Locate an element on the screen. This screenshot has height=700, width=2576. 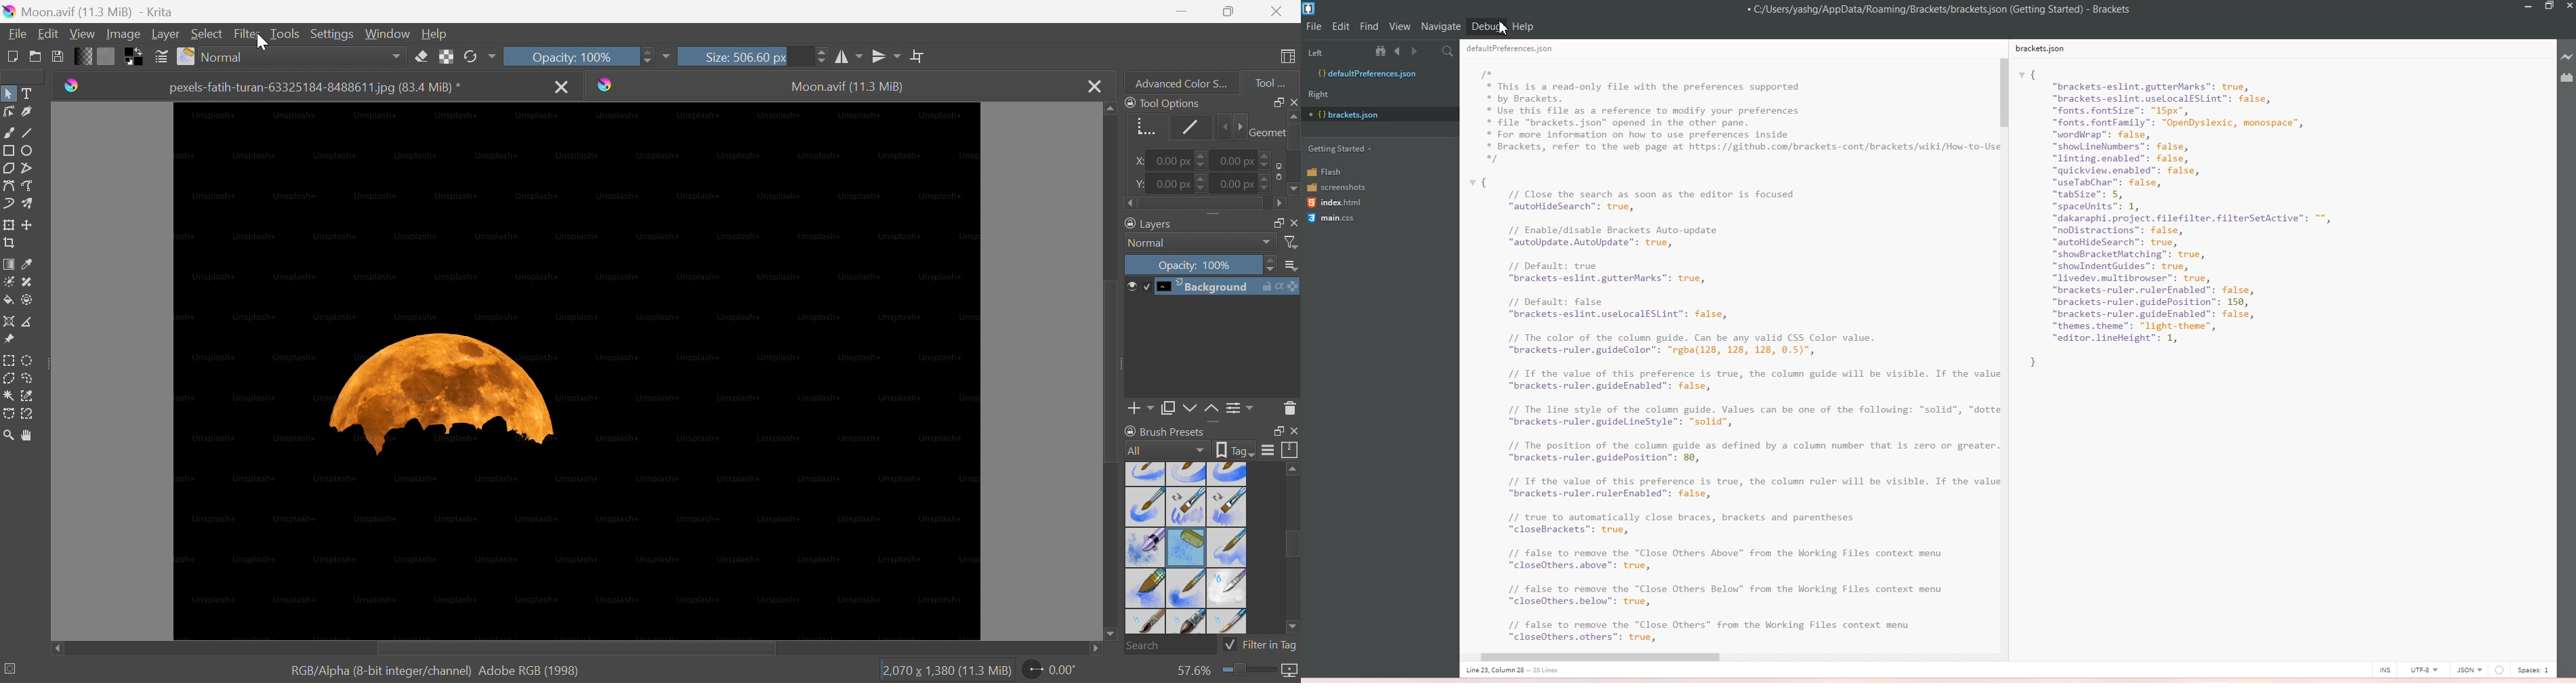
pexels-fatih-turan-63325184-8488611.jpg (83.4 MiB) *) is located at coordinates (316, 88).